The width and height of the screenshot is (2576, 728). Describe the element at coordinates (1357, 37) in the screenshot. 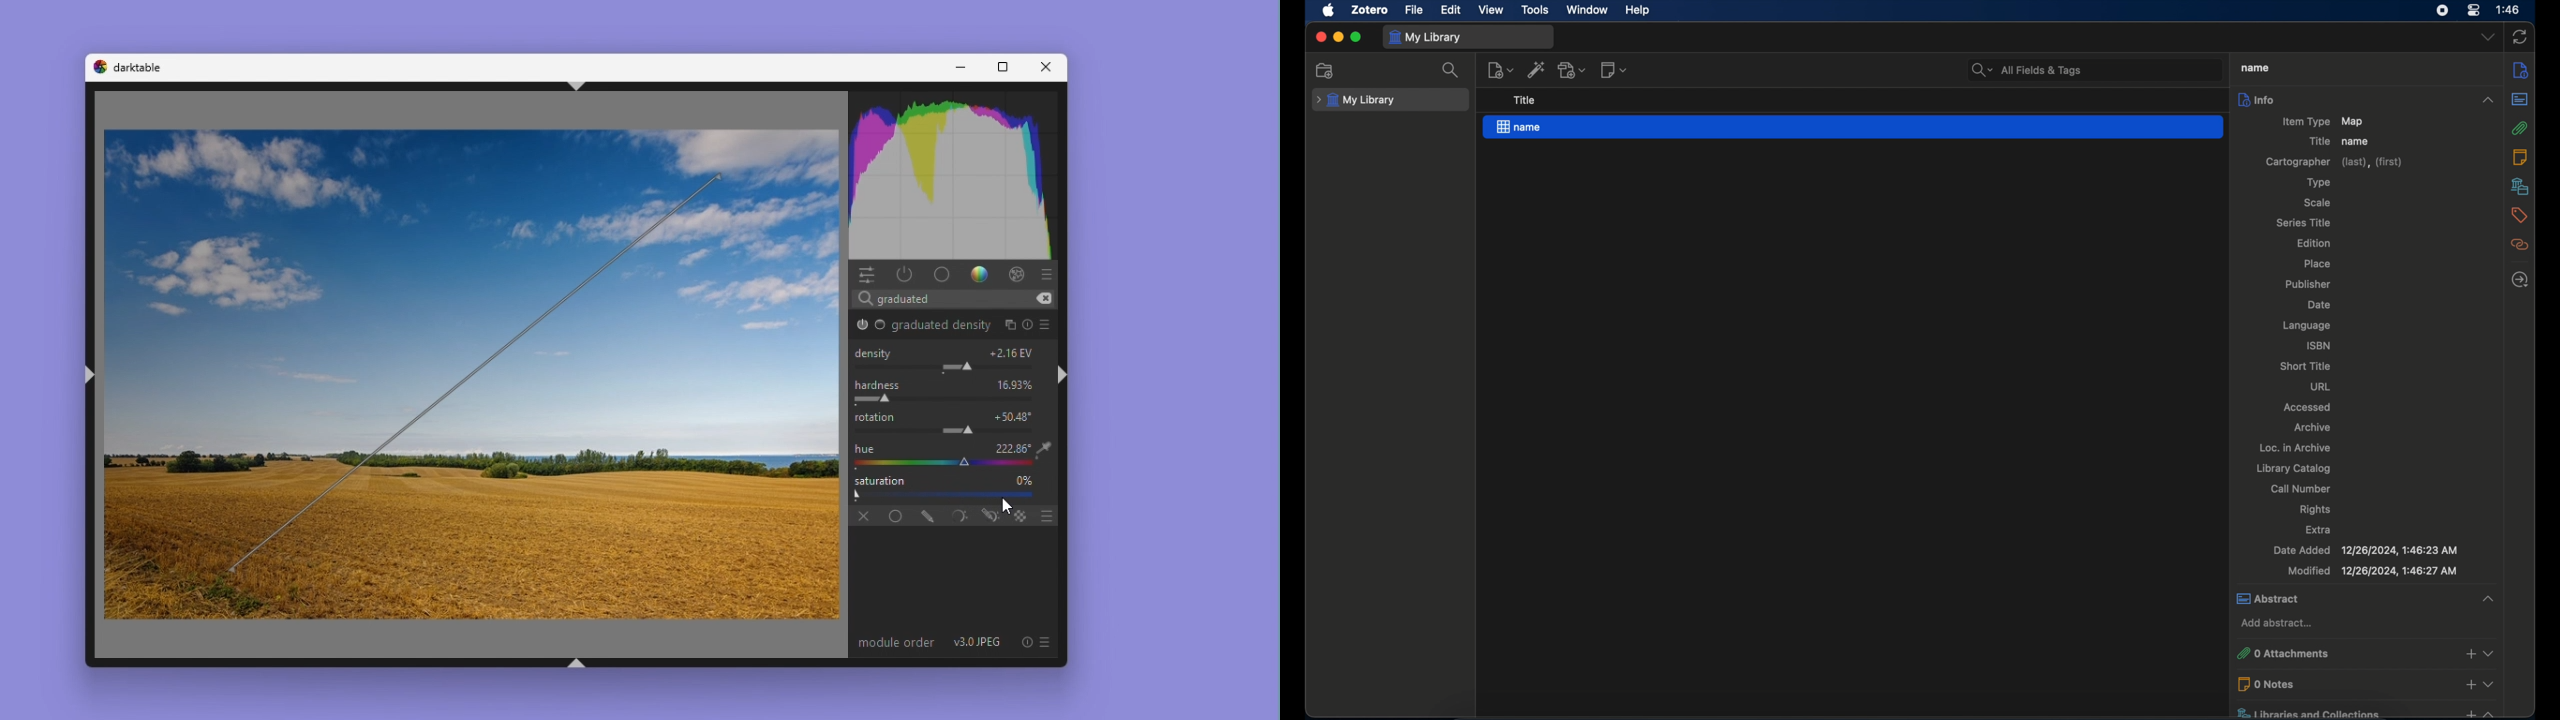

I see `maximize` at that location.